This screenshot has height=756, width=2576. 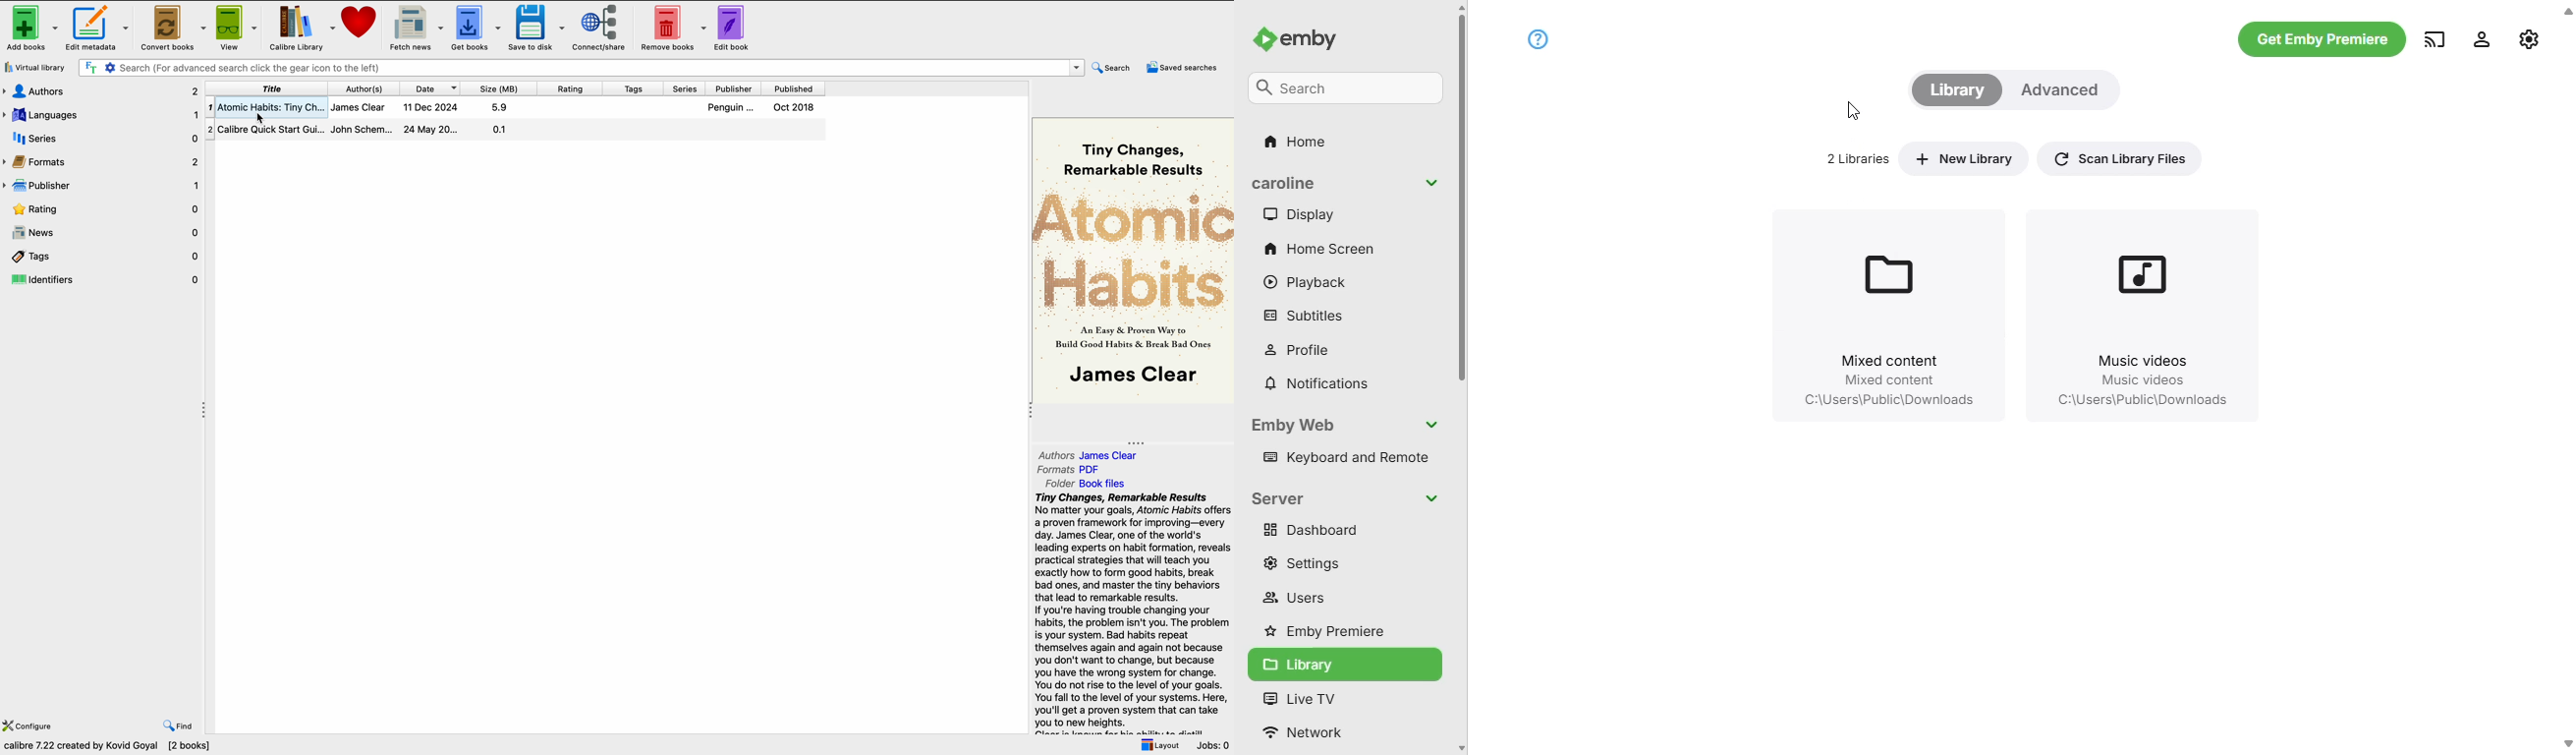 What do you see at coordinates (2436, 38) in the screenshot?
I see `play on another device` at bounding box center [2436, 38].